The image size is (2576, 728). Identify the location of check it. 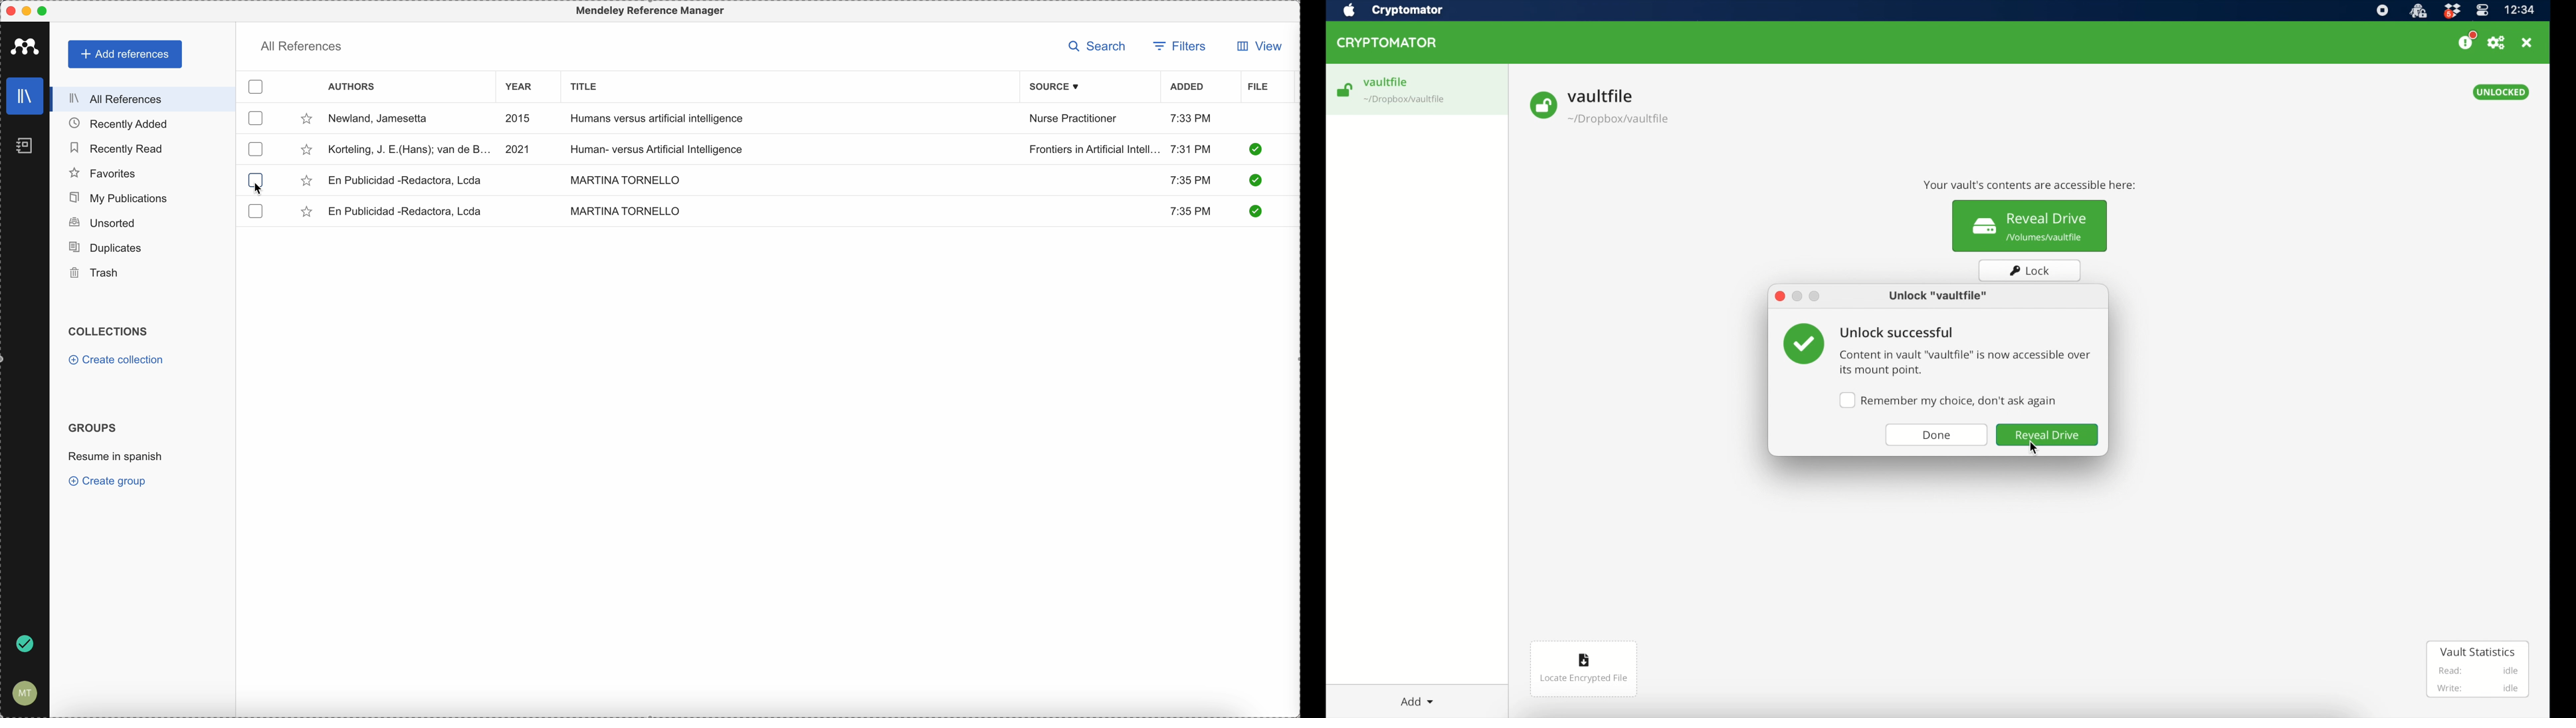
(1255, 149).